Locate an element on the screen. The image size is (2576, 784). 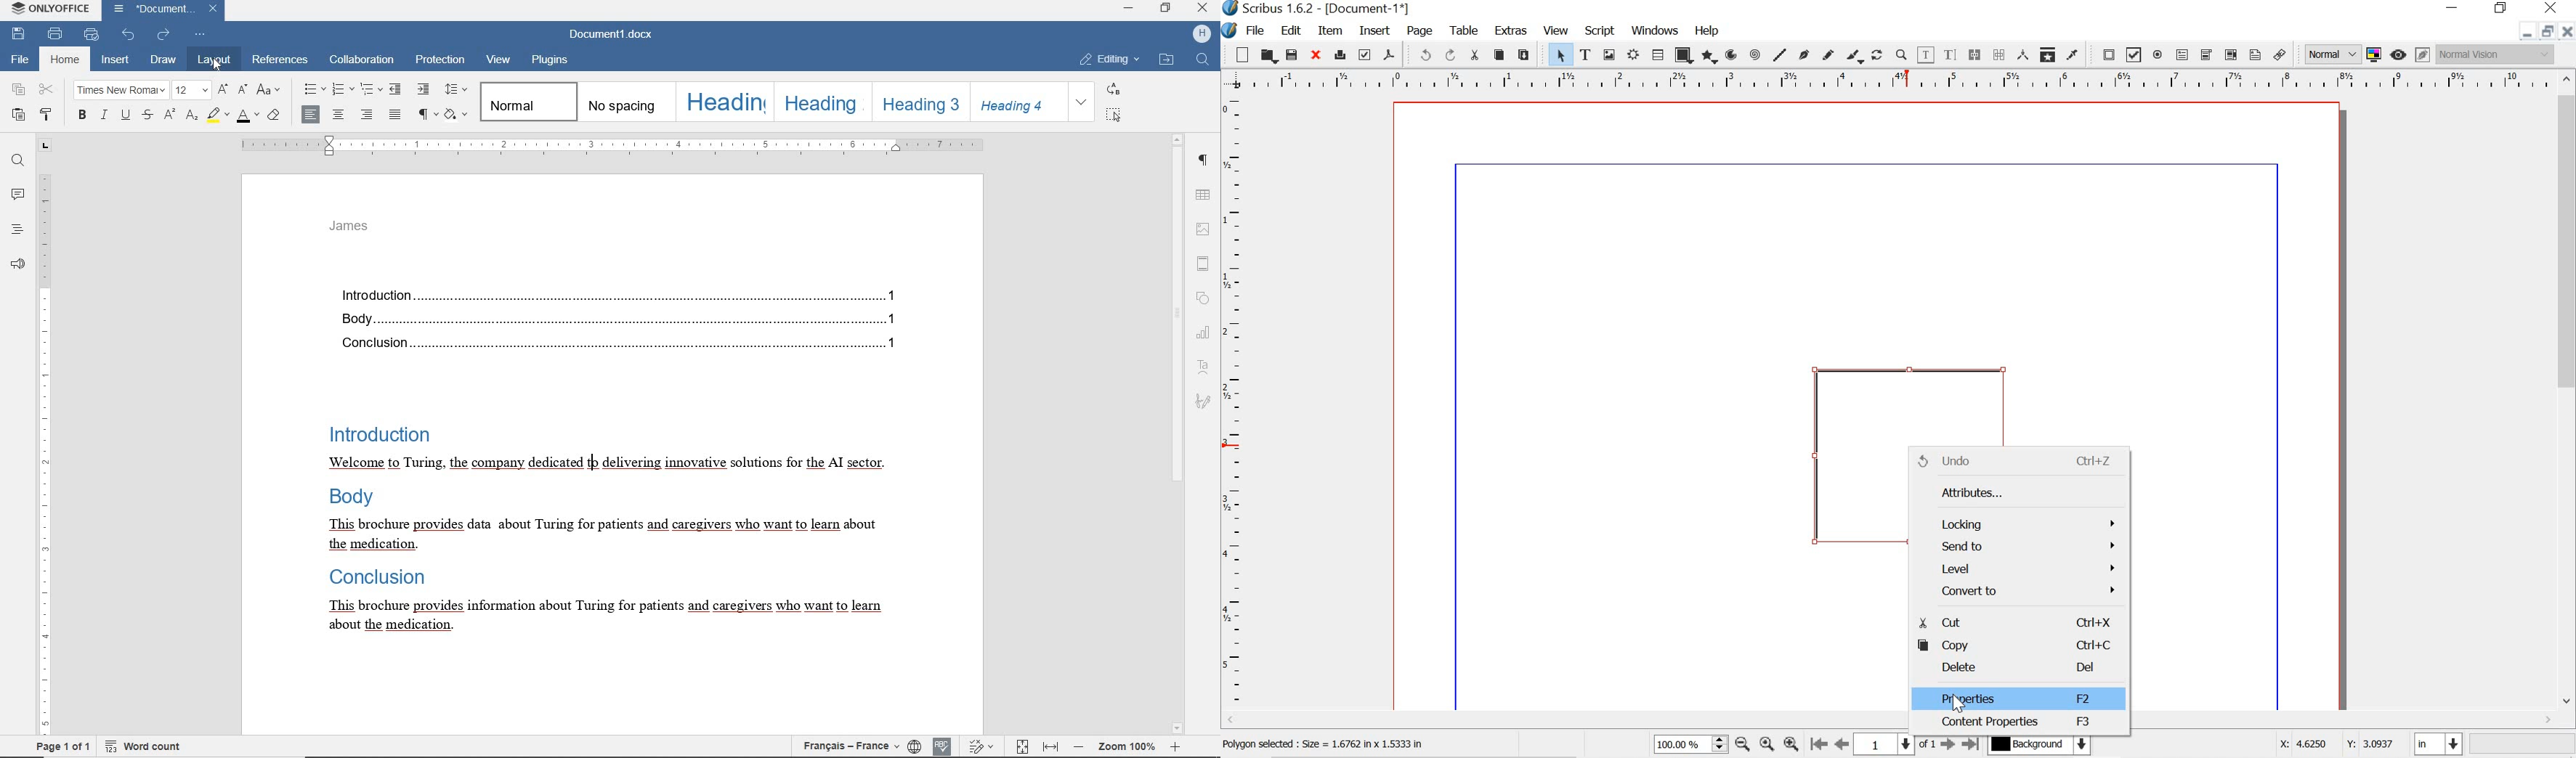
quick print is located at coordinates (92, 36).